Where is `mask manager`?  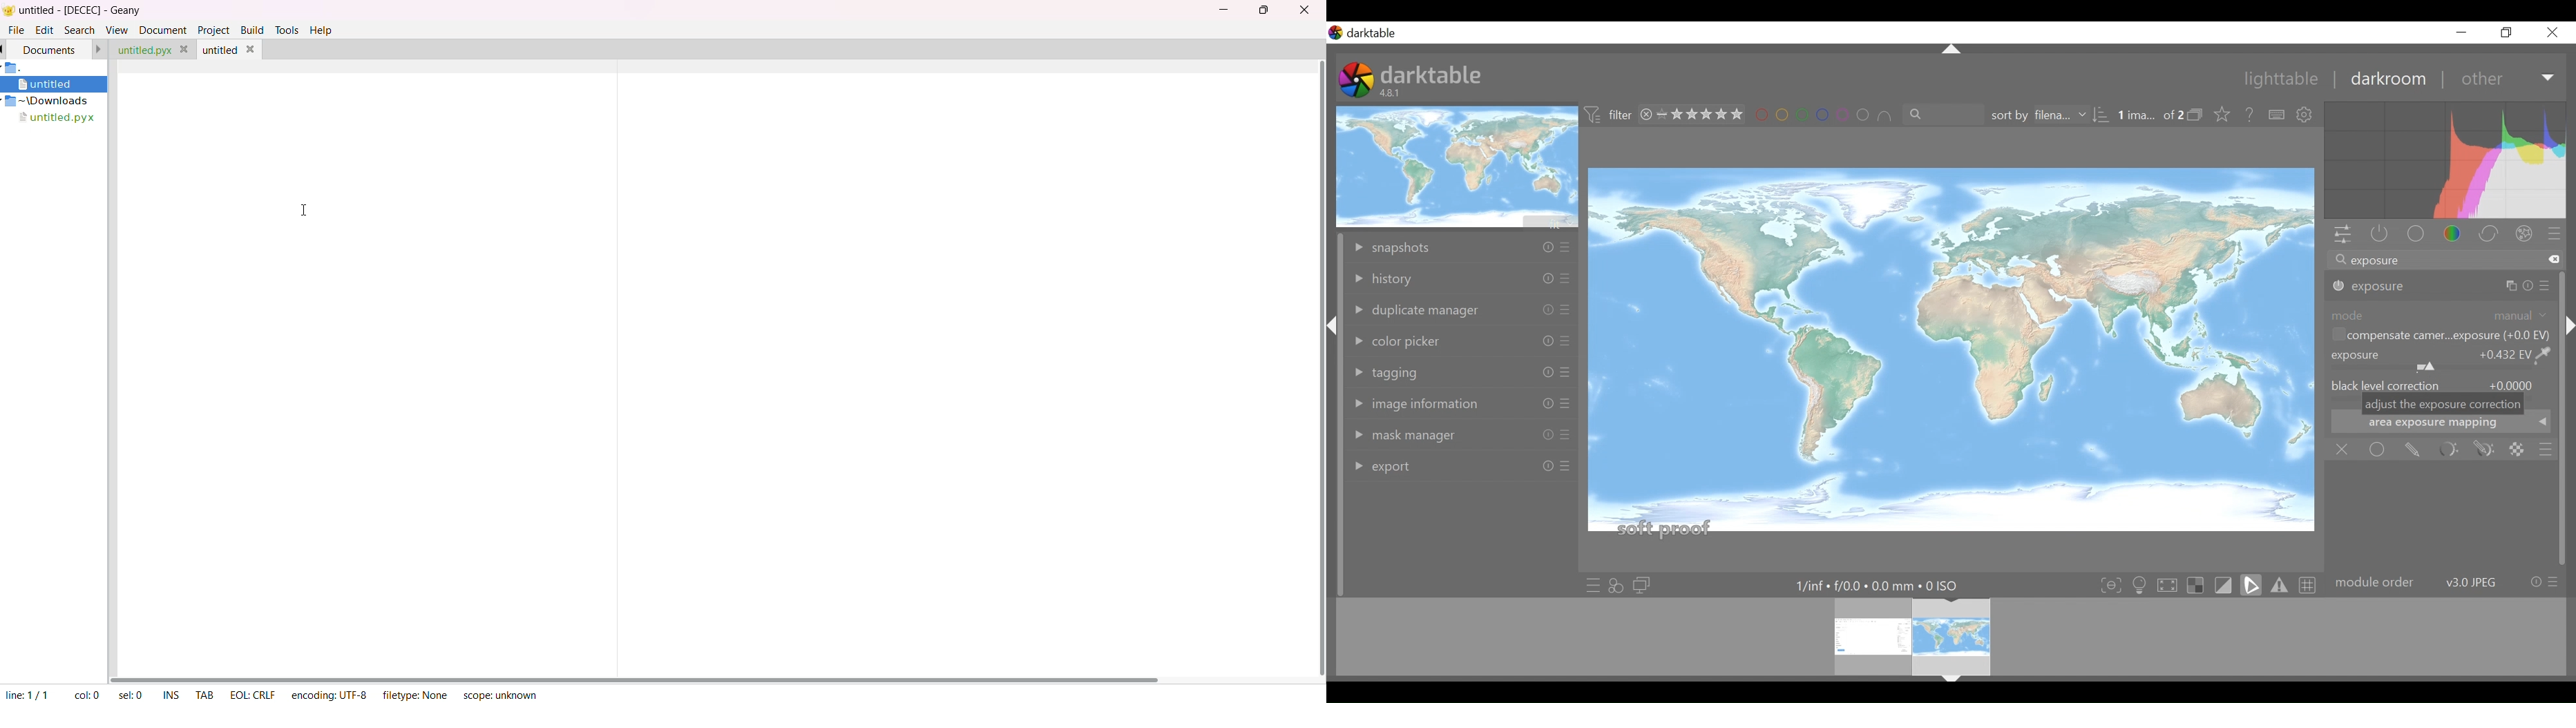
mask manager is located at coordinates (1410, 435).